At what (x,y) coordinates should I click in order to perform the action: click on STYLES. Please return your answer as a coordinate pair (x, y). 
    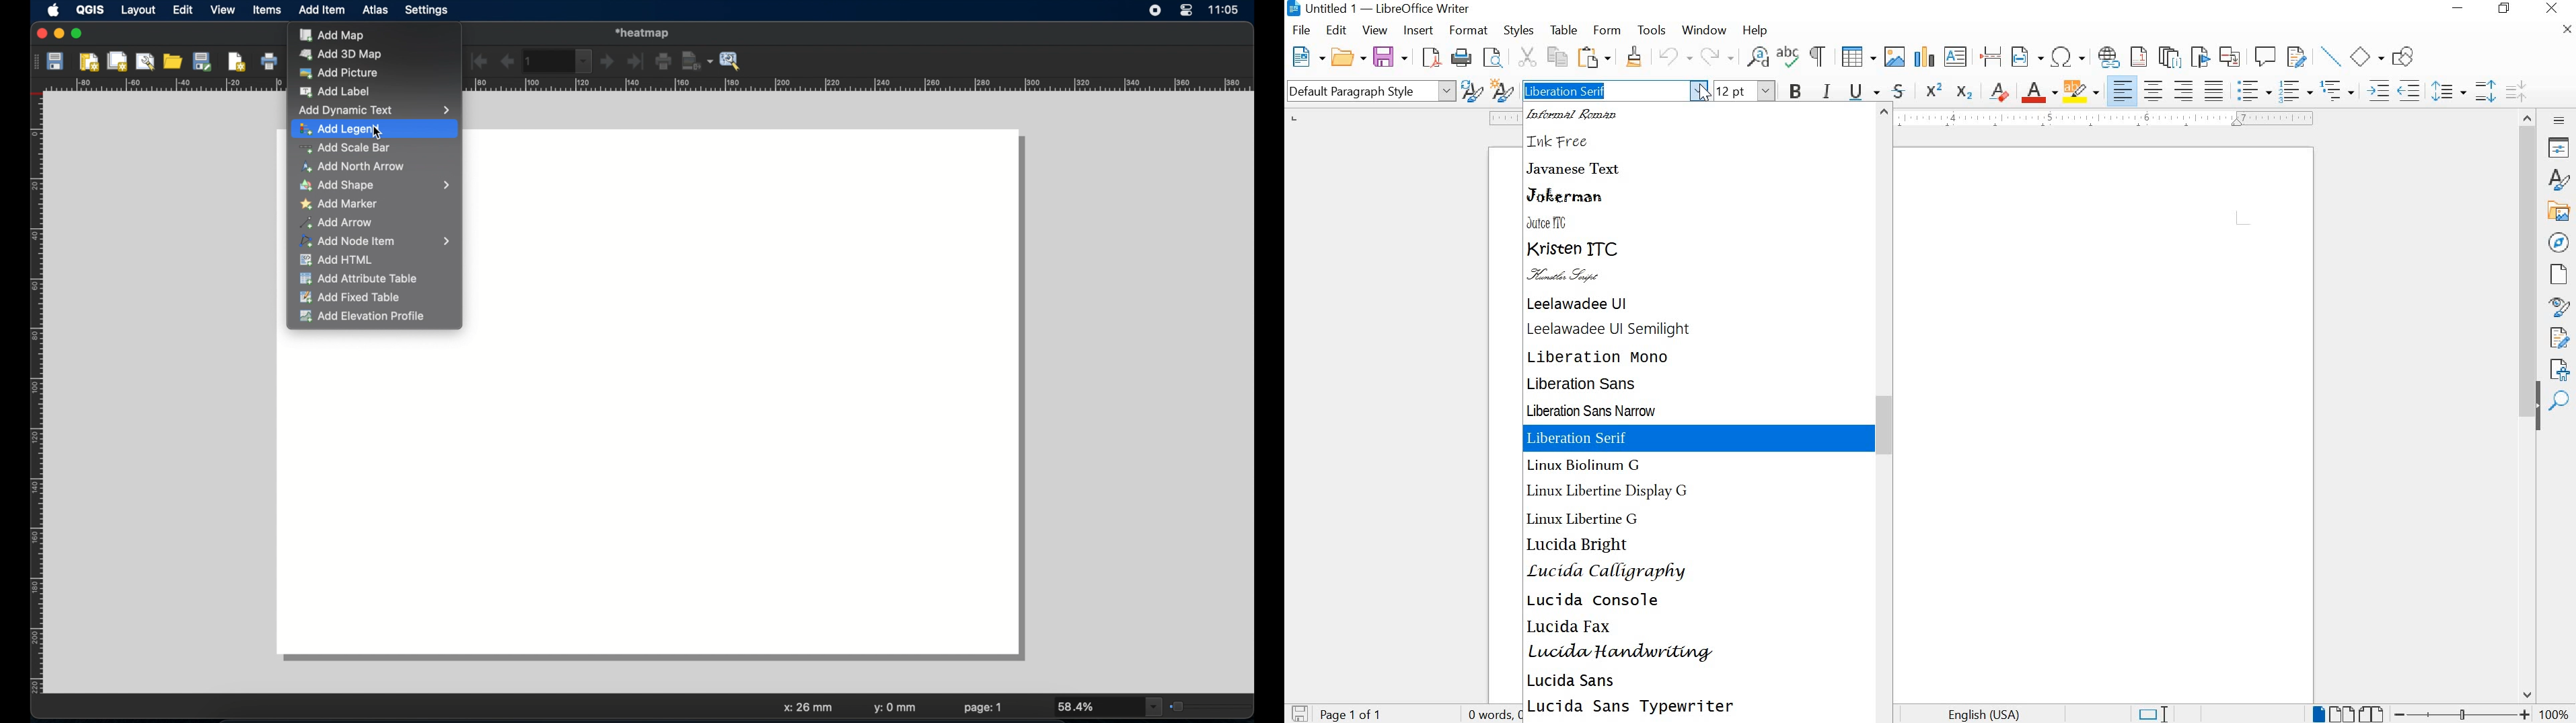
    Looking at the image, I should click on (1518, 32).